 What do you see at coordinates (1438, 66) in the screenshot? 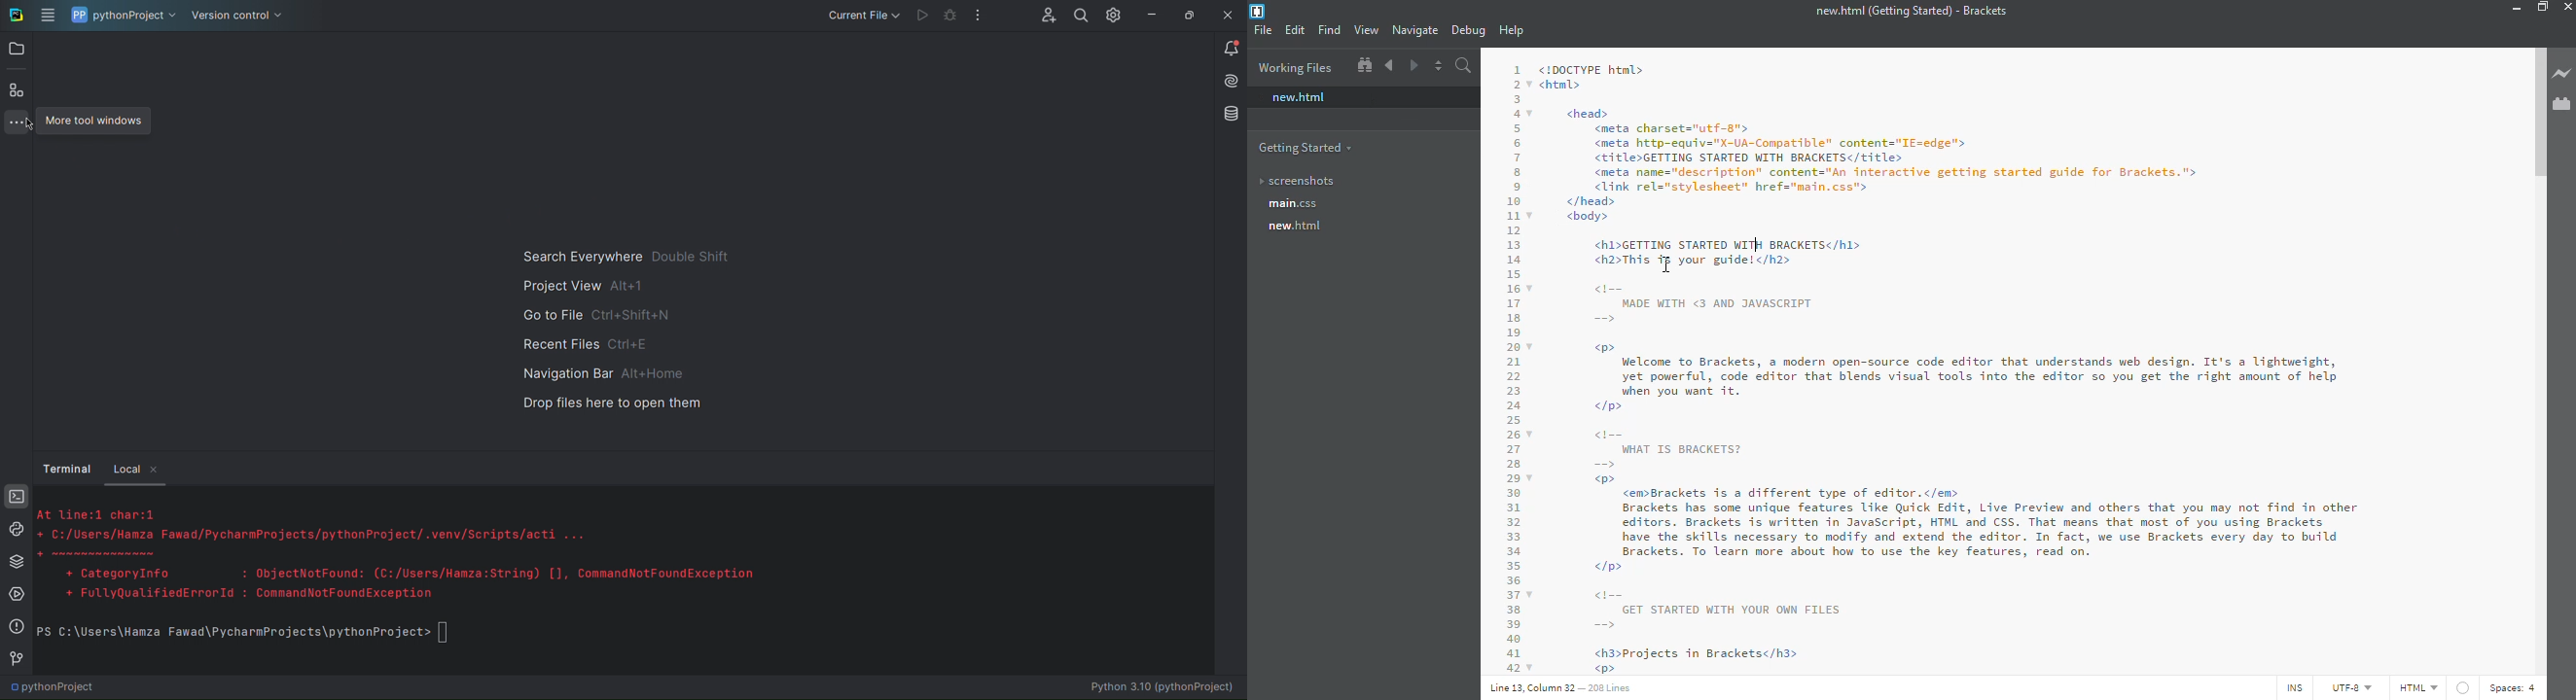
I see `split editor` at bounding box center [1438, 66].